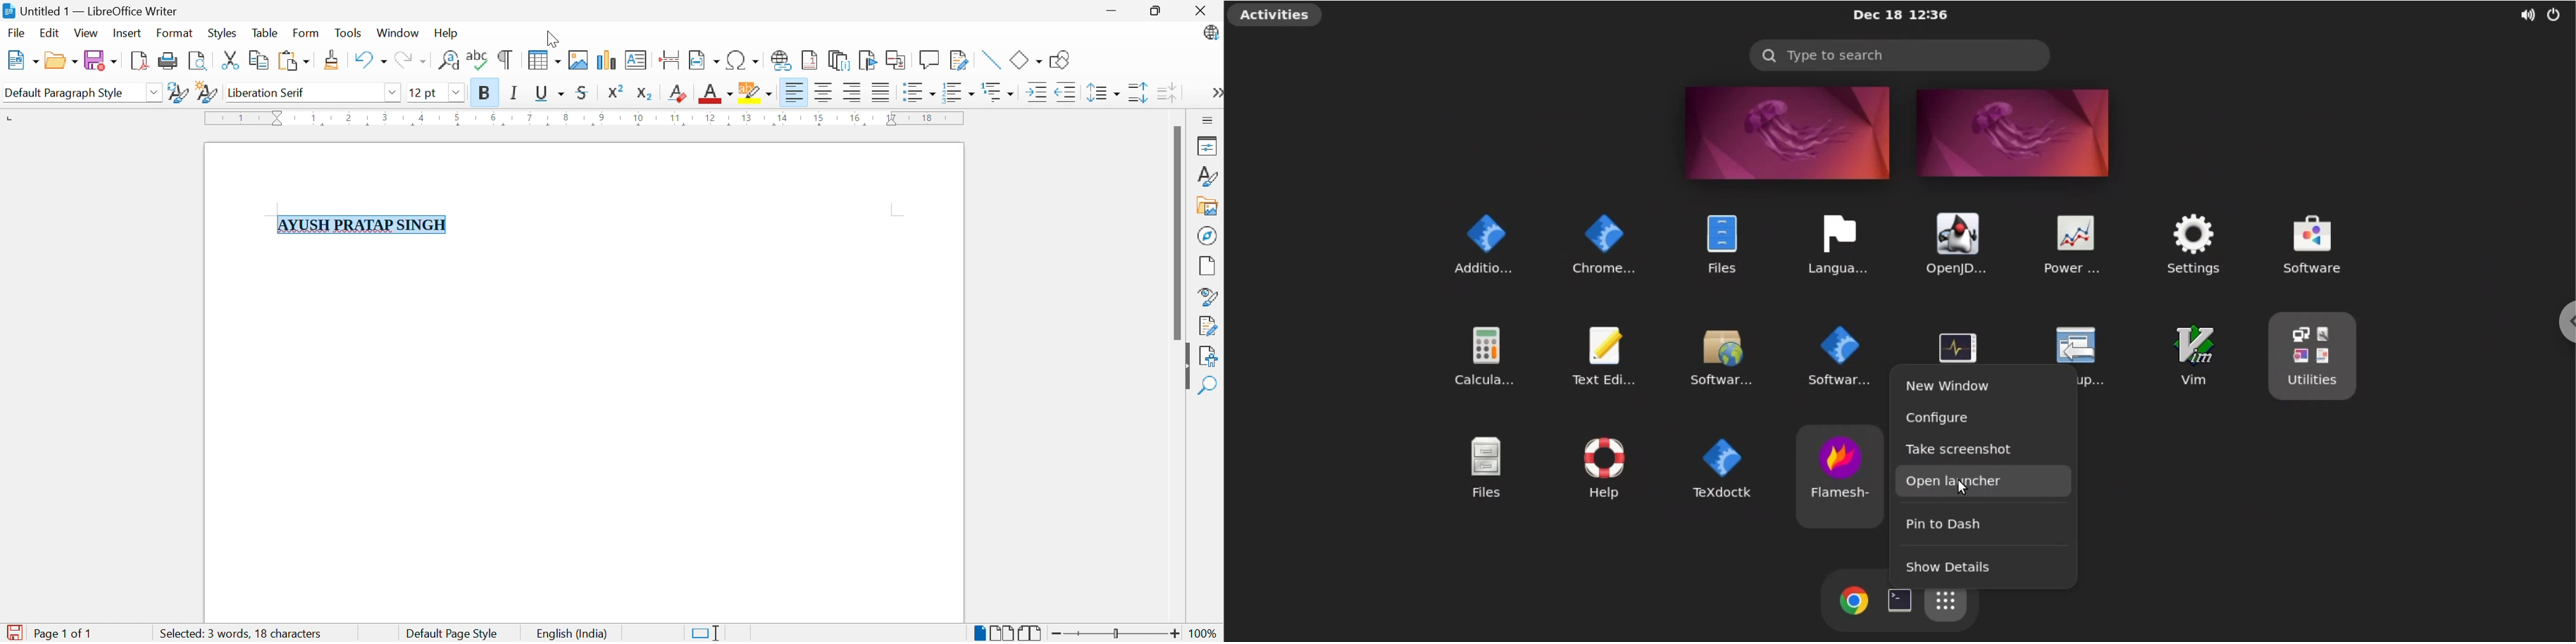  I want to click on Activities, so click(1277, 16).